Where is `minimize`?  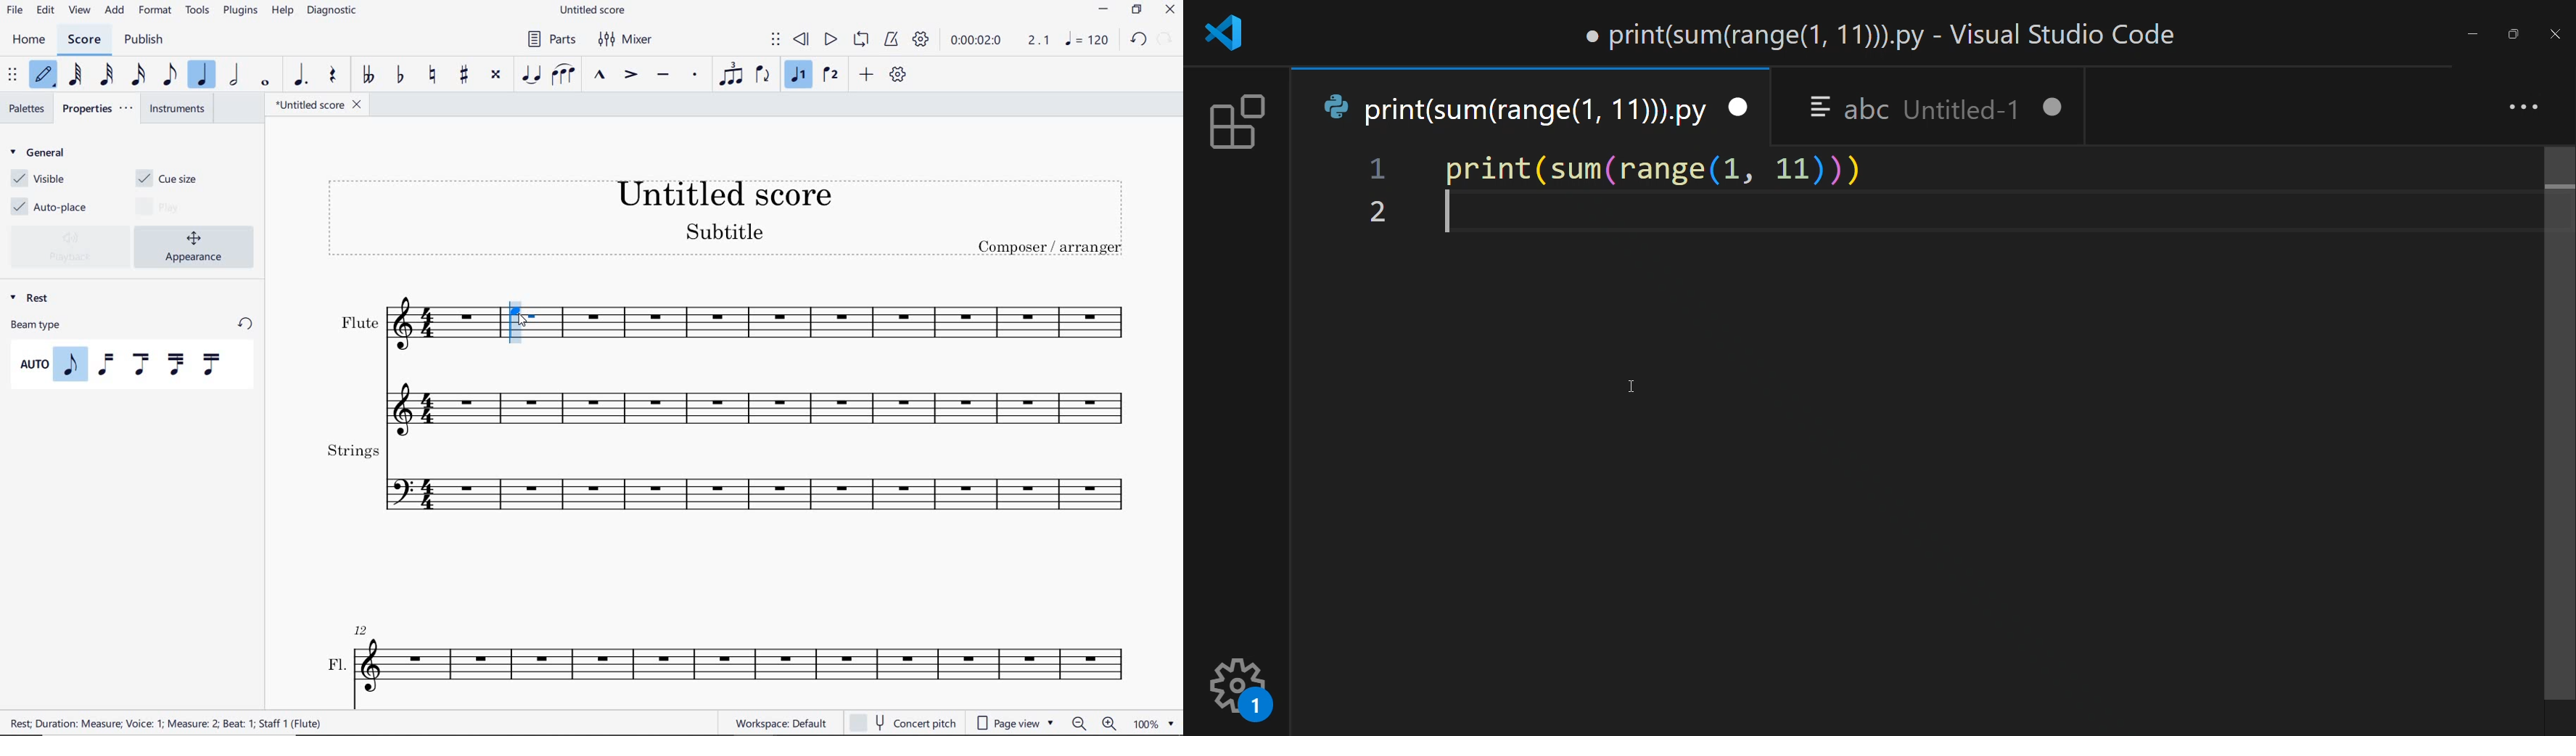
minimize is located at coordinates (2472, 35).